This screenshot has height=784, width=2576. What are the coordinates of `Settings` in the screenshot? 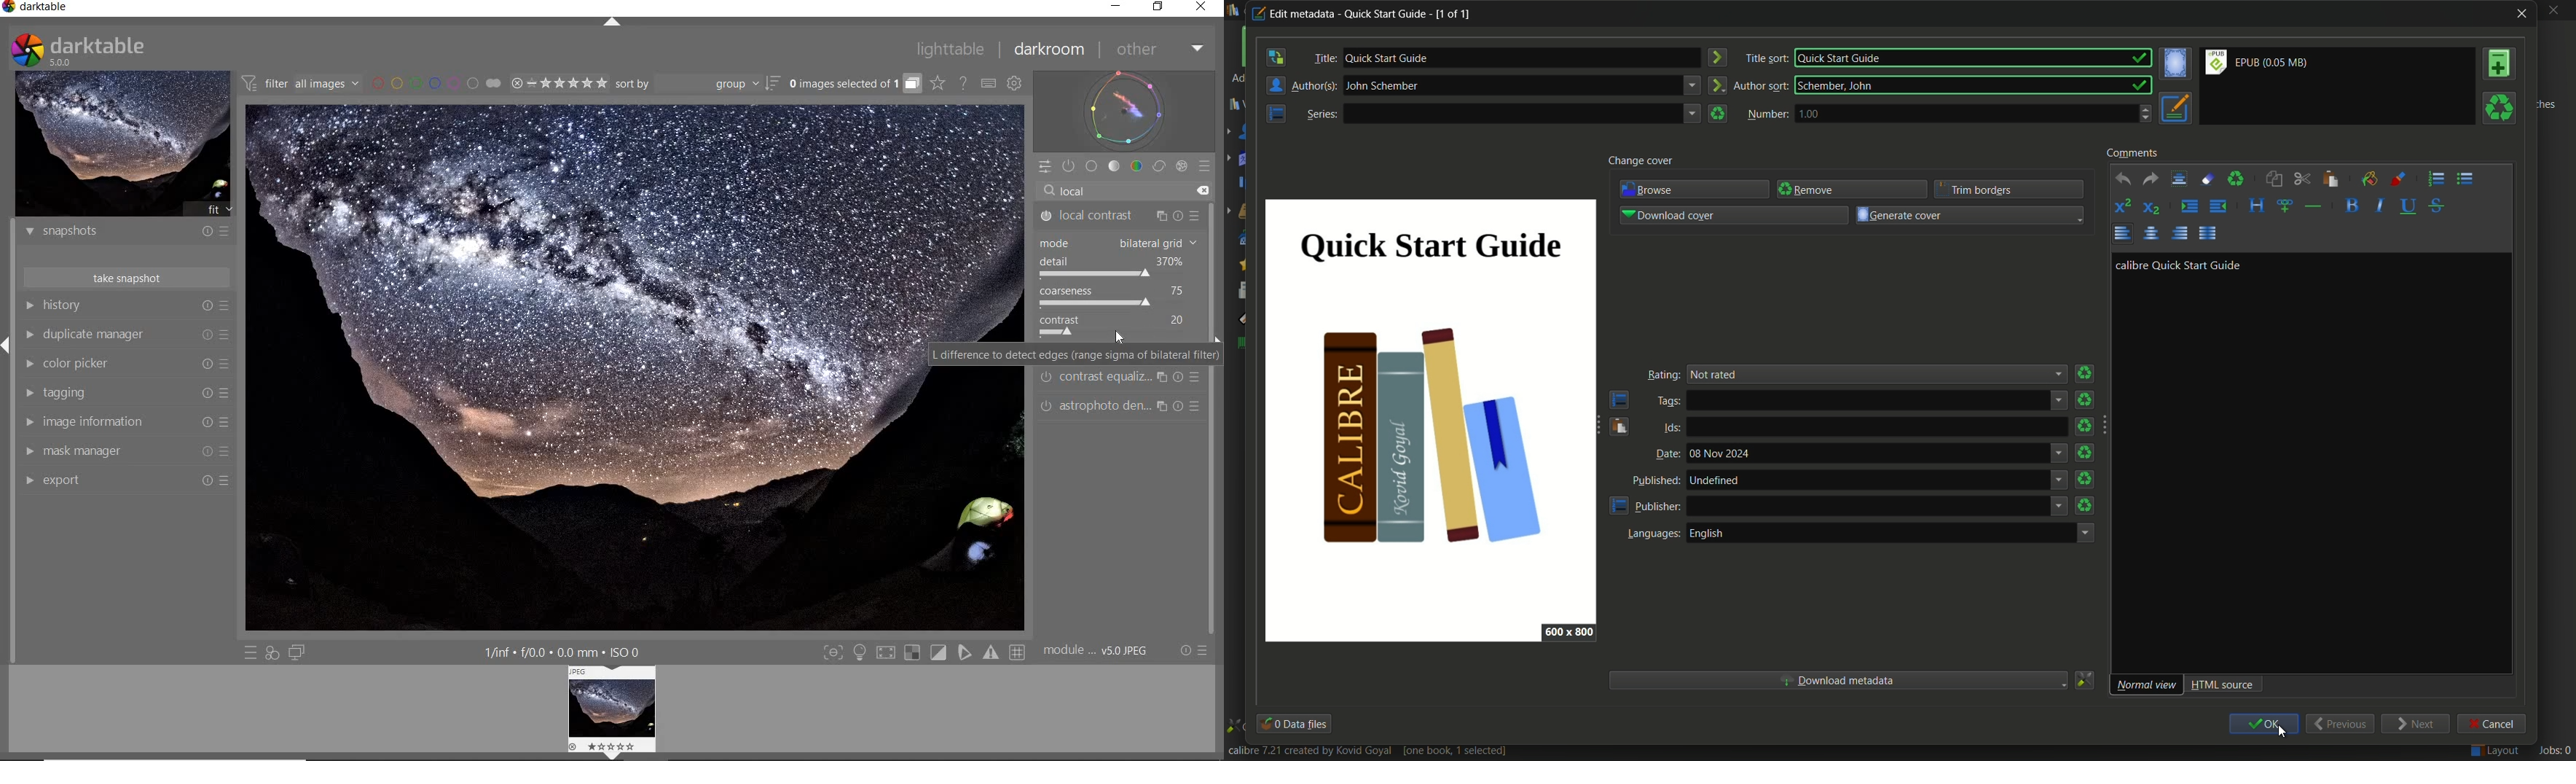 It's located at (1185, 651).